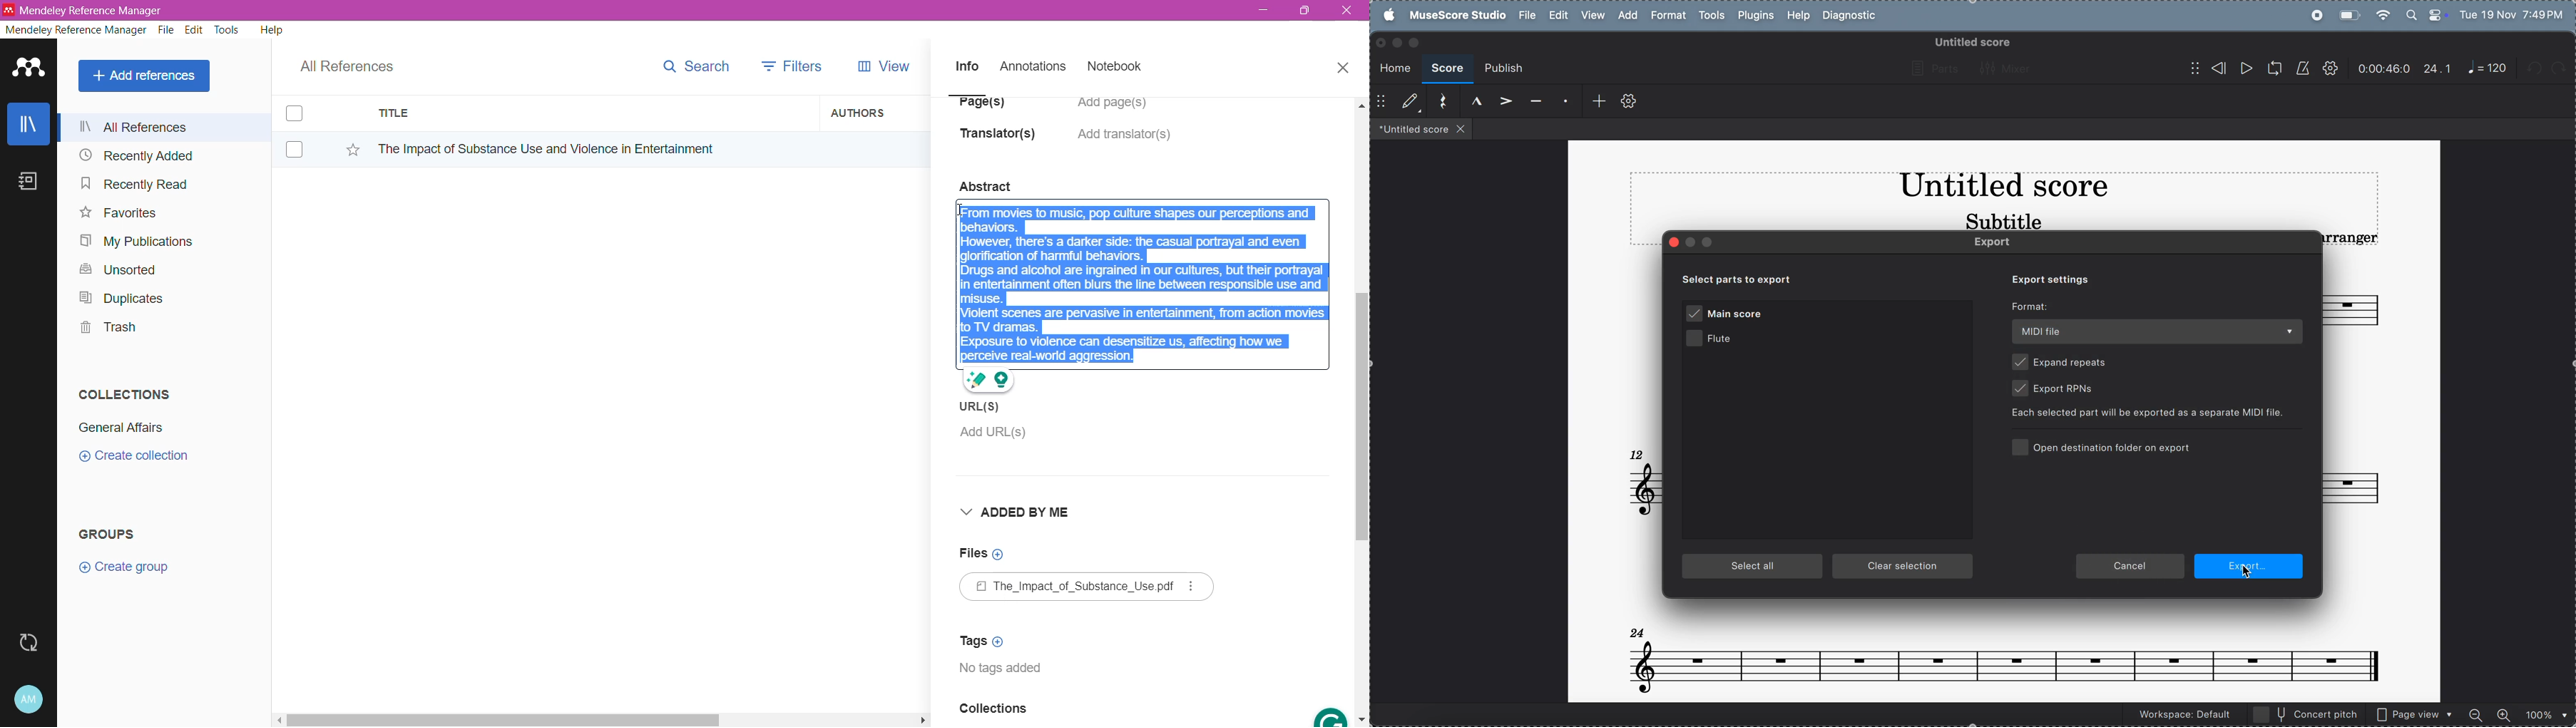 This screenshot has height=728, width=2576. Describe the element at coordinates (1748, 278) in the screenshot. I see `select parts to exports` at that location.